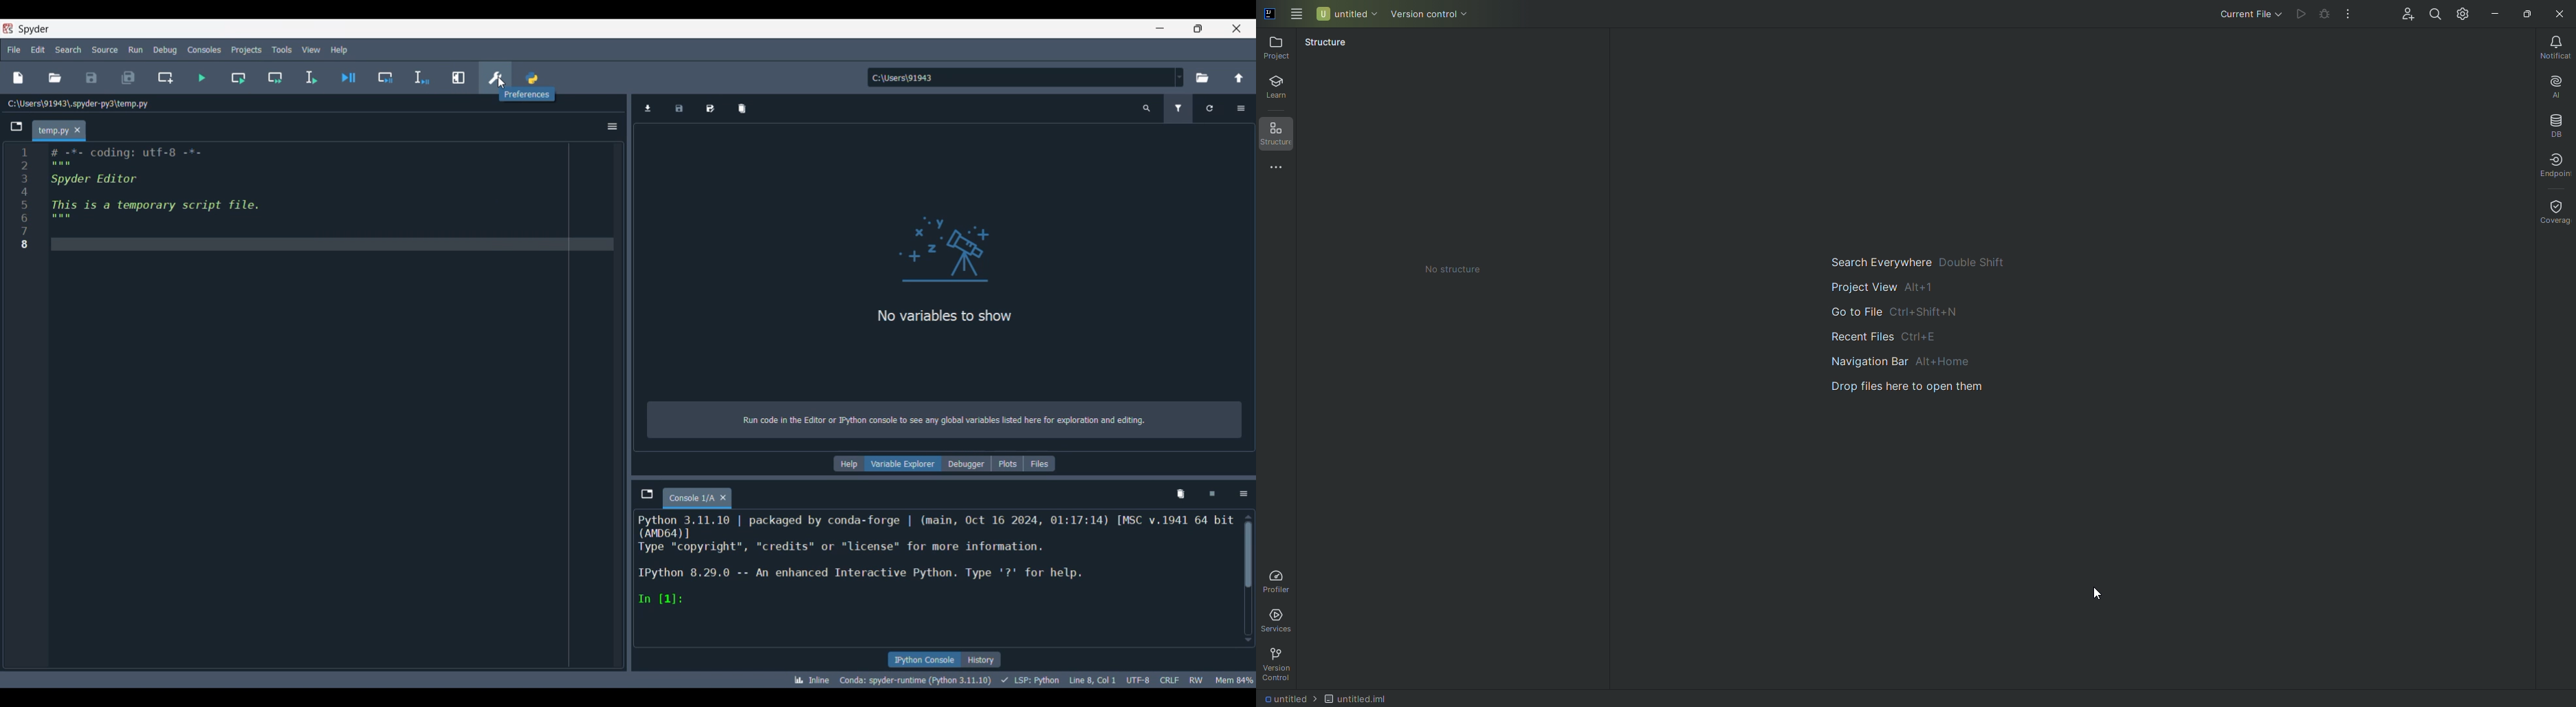 This screenshot has width=2576, height=728. I want to click on Panel logo and text, so click(946, 325).